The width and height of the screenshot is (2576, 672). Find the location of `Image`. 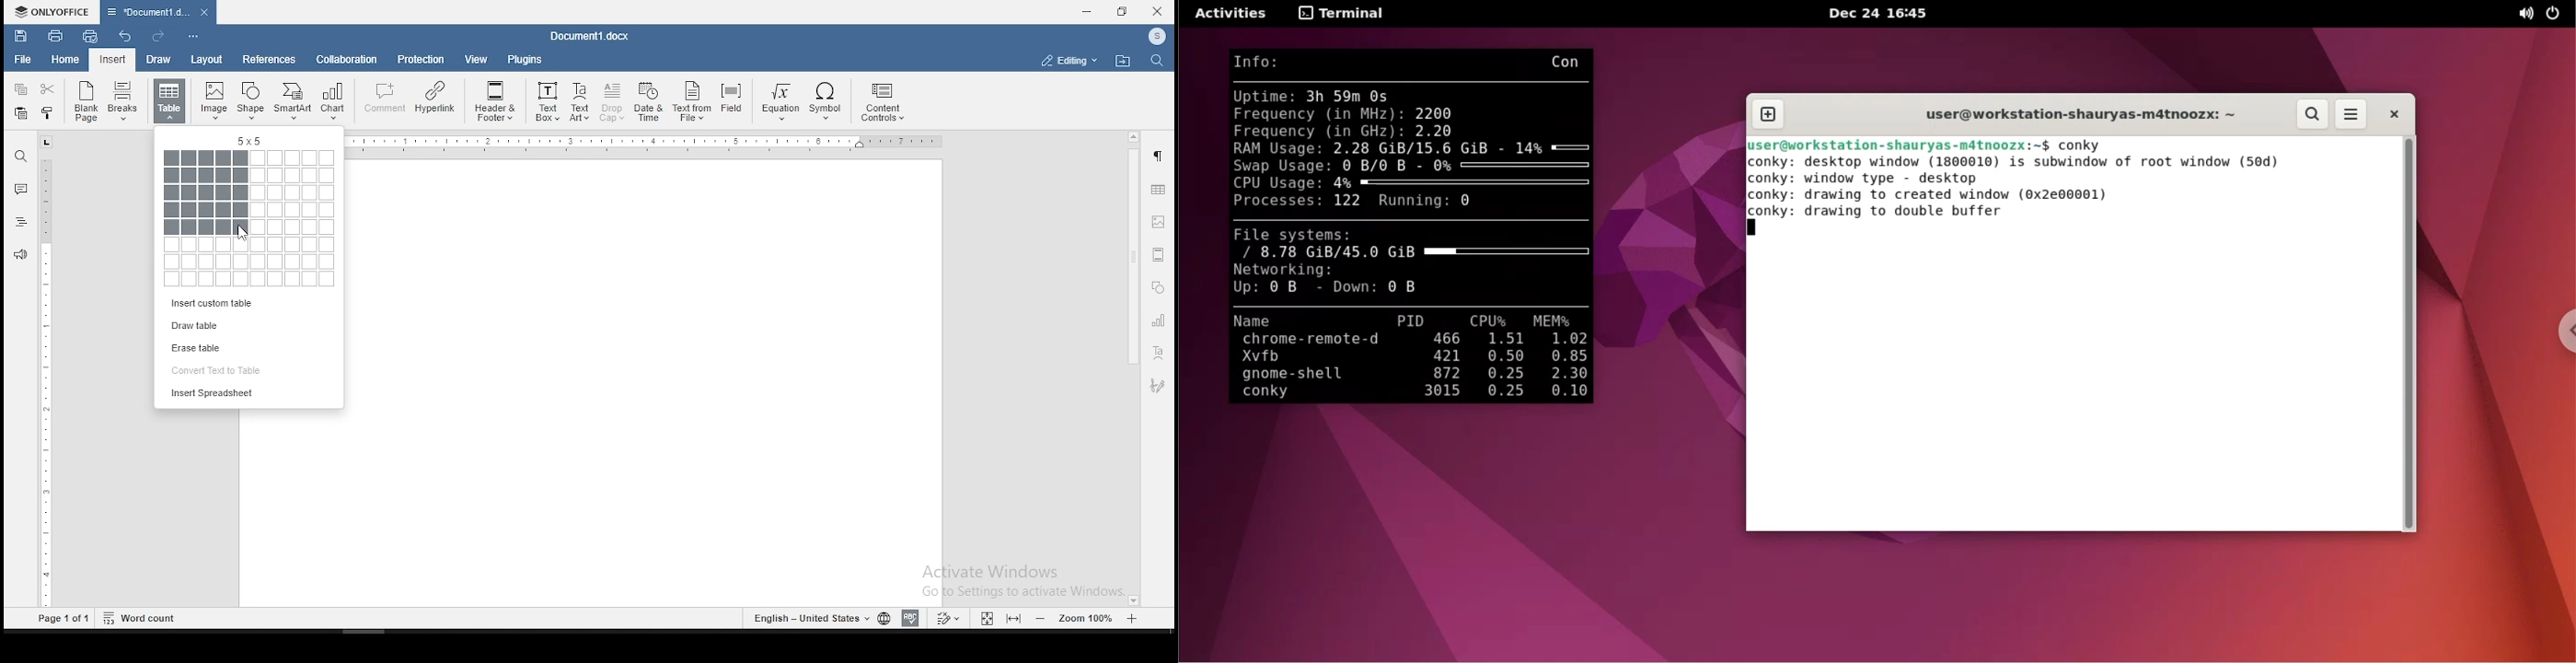

Image is located at coordinates (215, 100).